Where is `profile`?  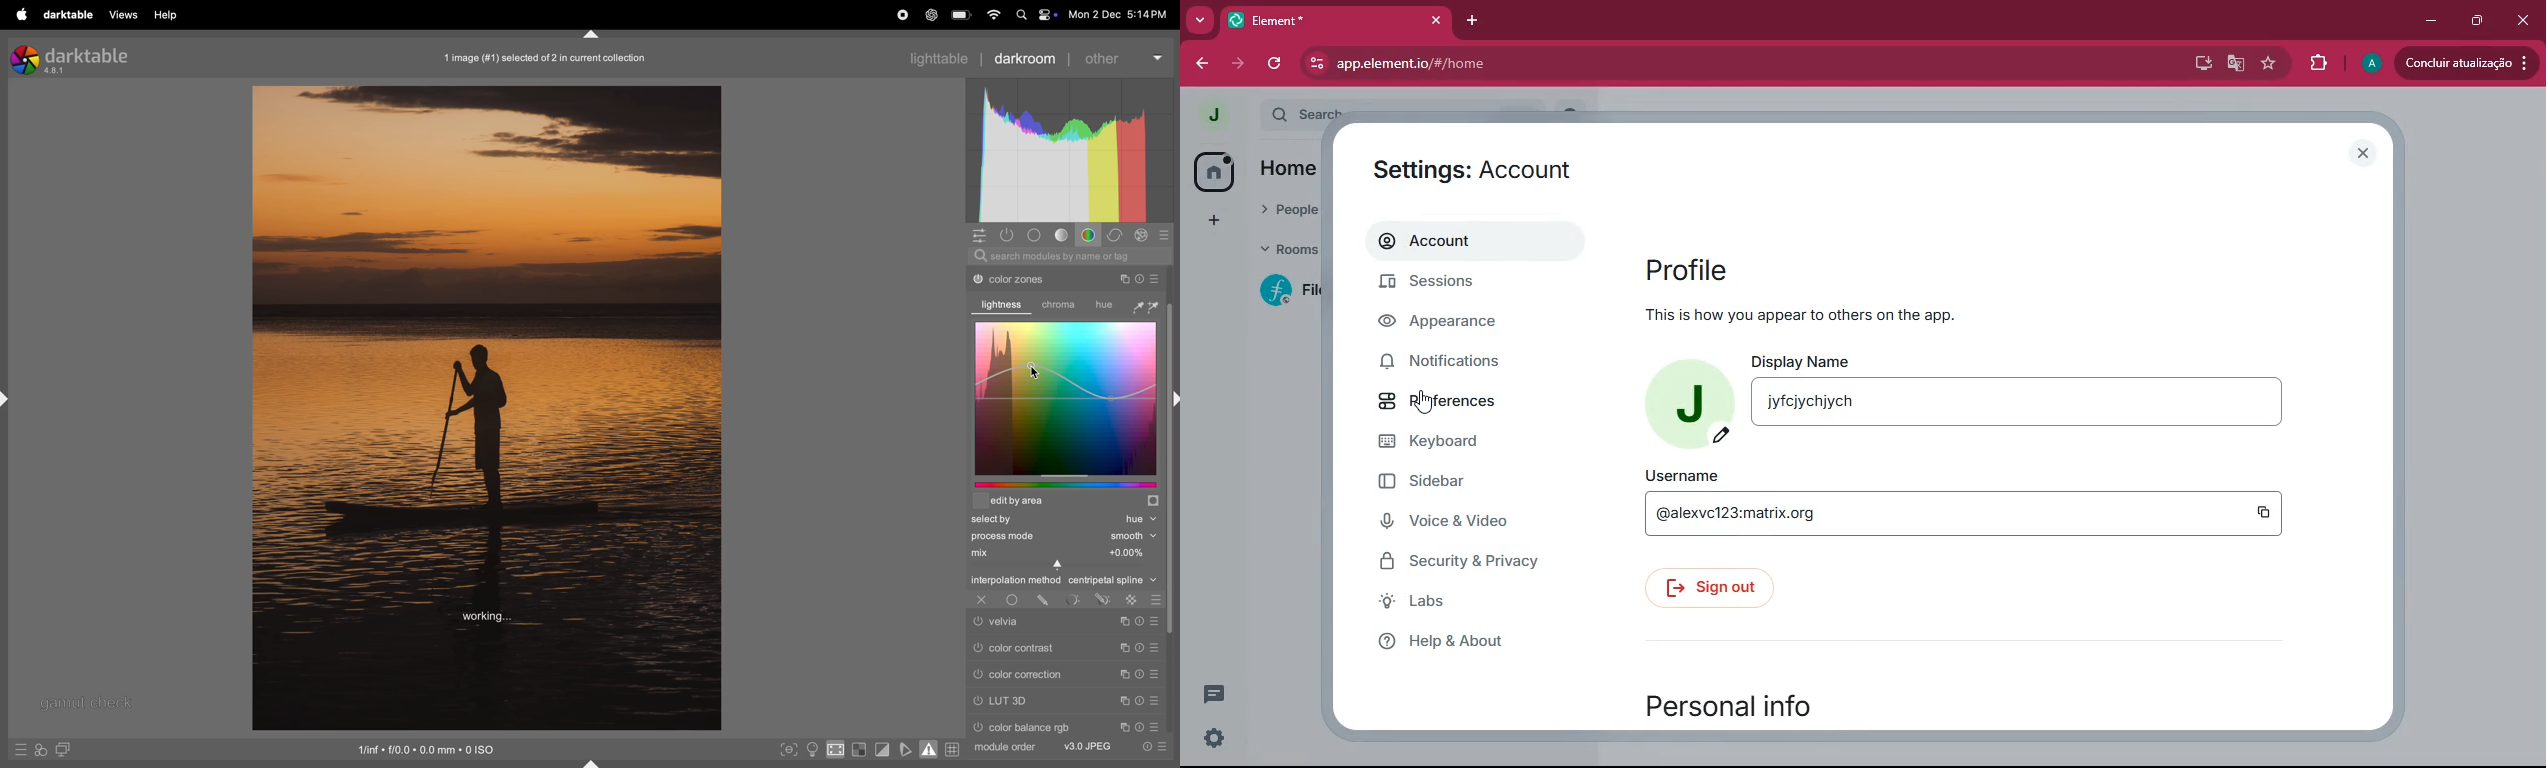 profile is located at coordinates (1690, 270).